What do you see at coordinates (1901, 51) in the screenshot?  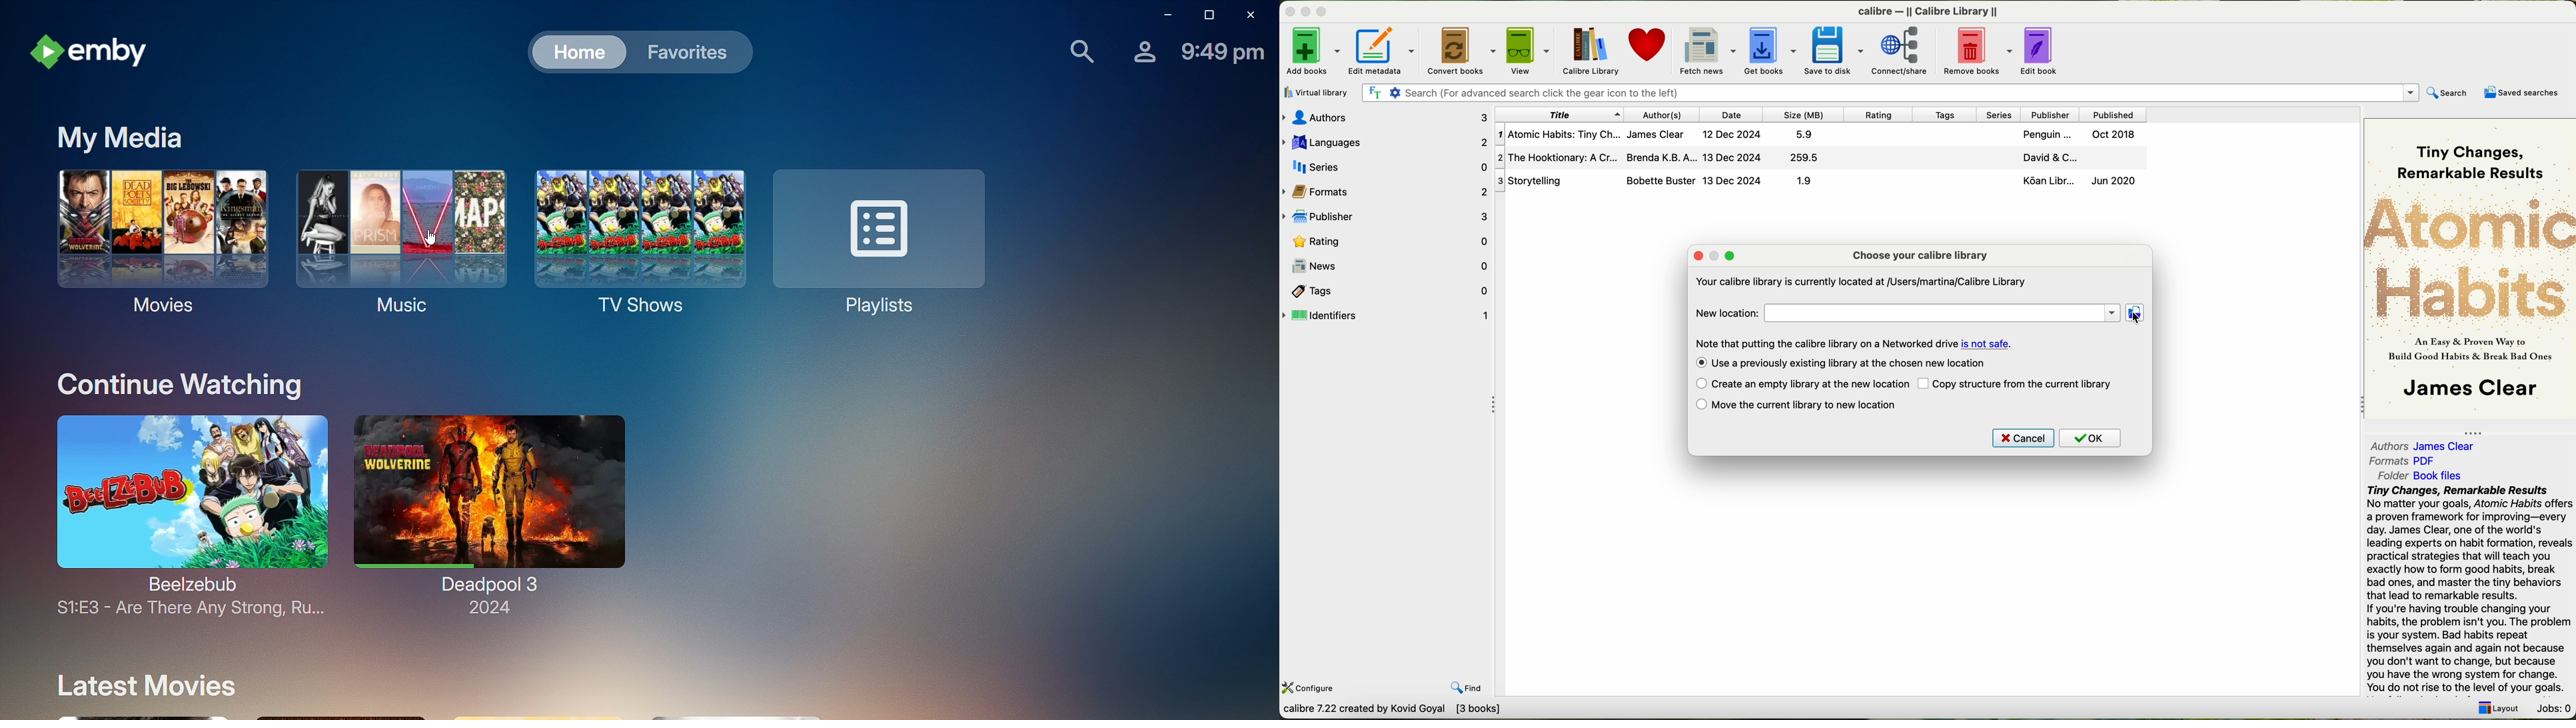 I see `connect/share` at bounding box center [1901, 51].